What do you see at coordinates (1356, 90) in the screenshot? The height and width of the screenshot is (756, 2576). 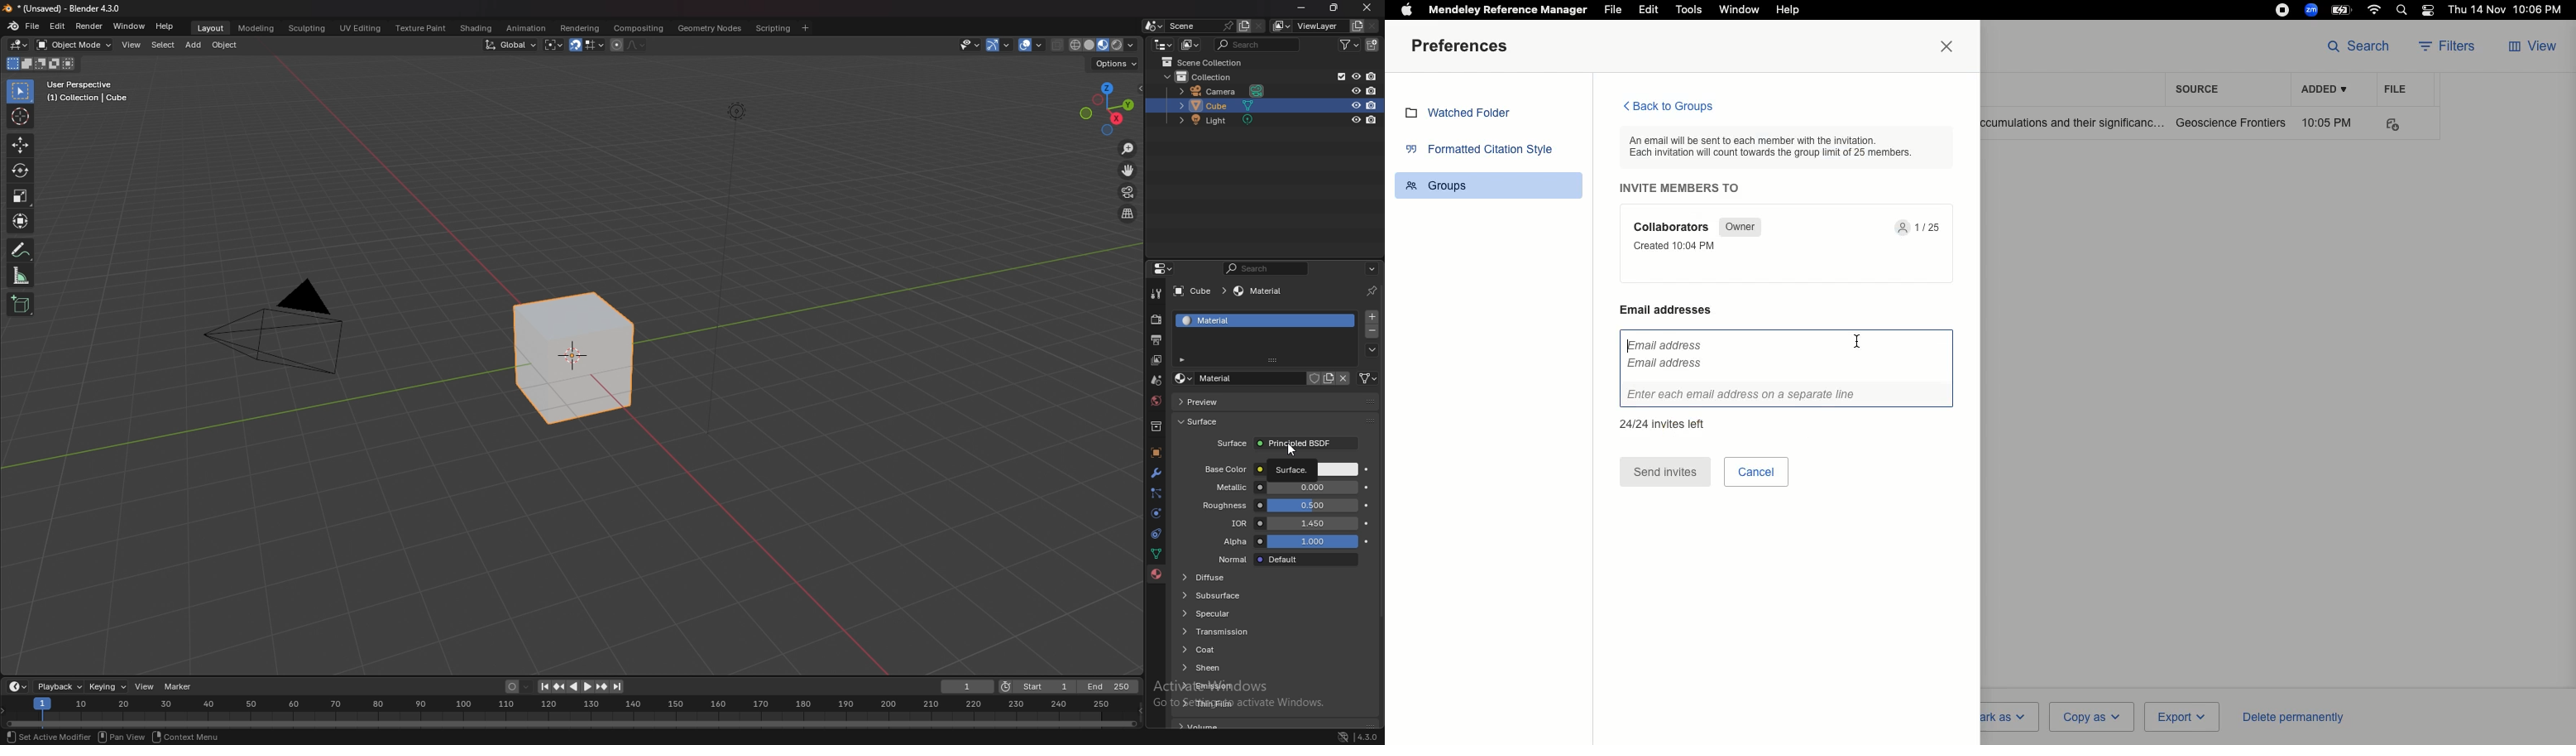 I see `hide in viewport` at bounding box center [1356, 90].